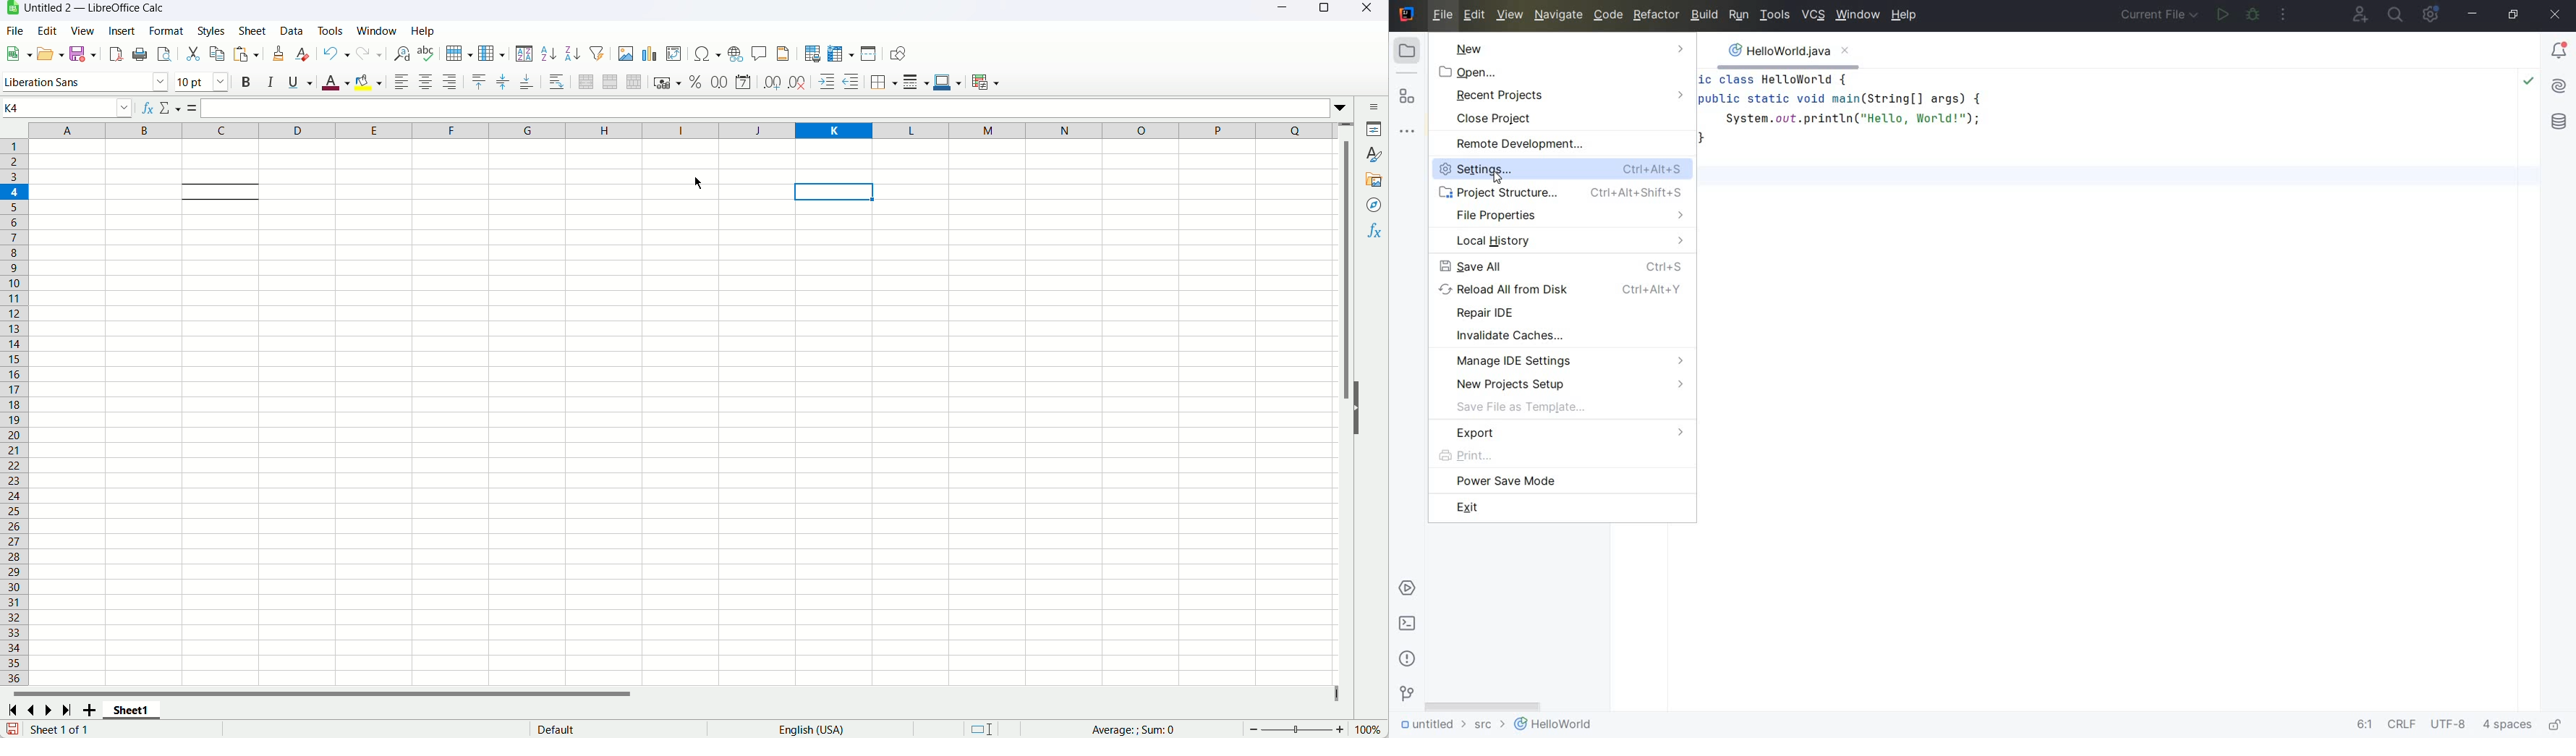 This screenshot has width=2576, height=756. What do you see at coordinates (369, 54) in the screenshot?
I see `Redo` at bounding box center [369, 54].